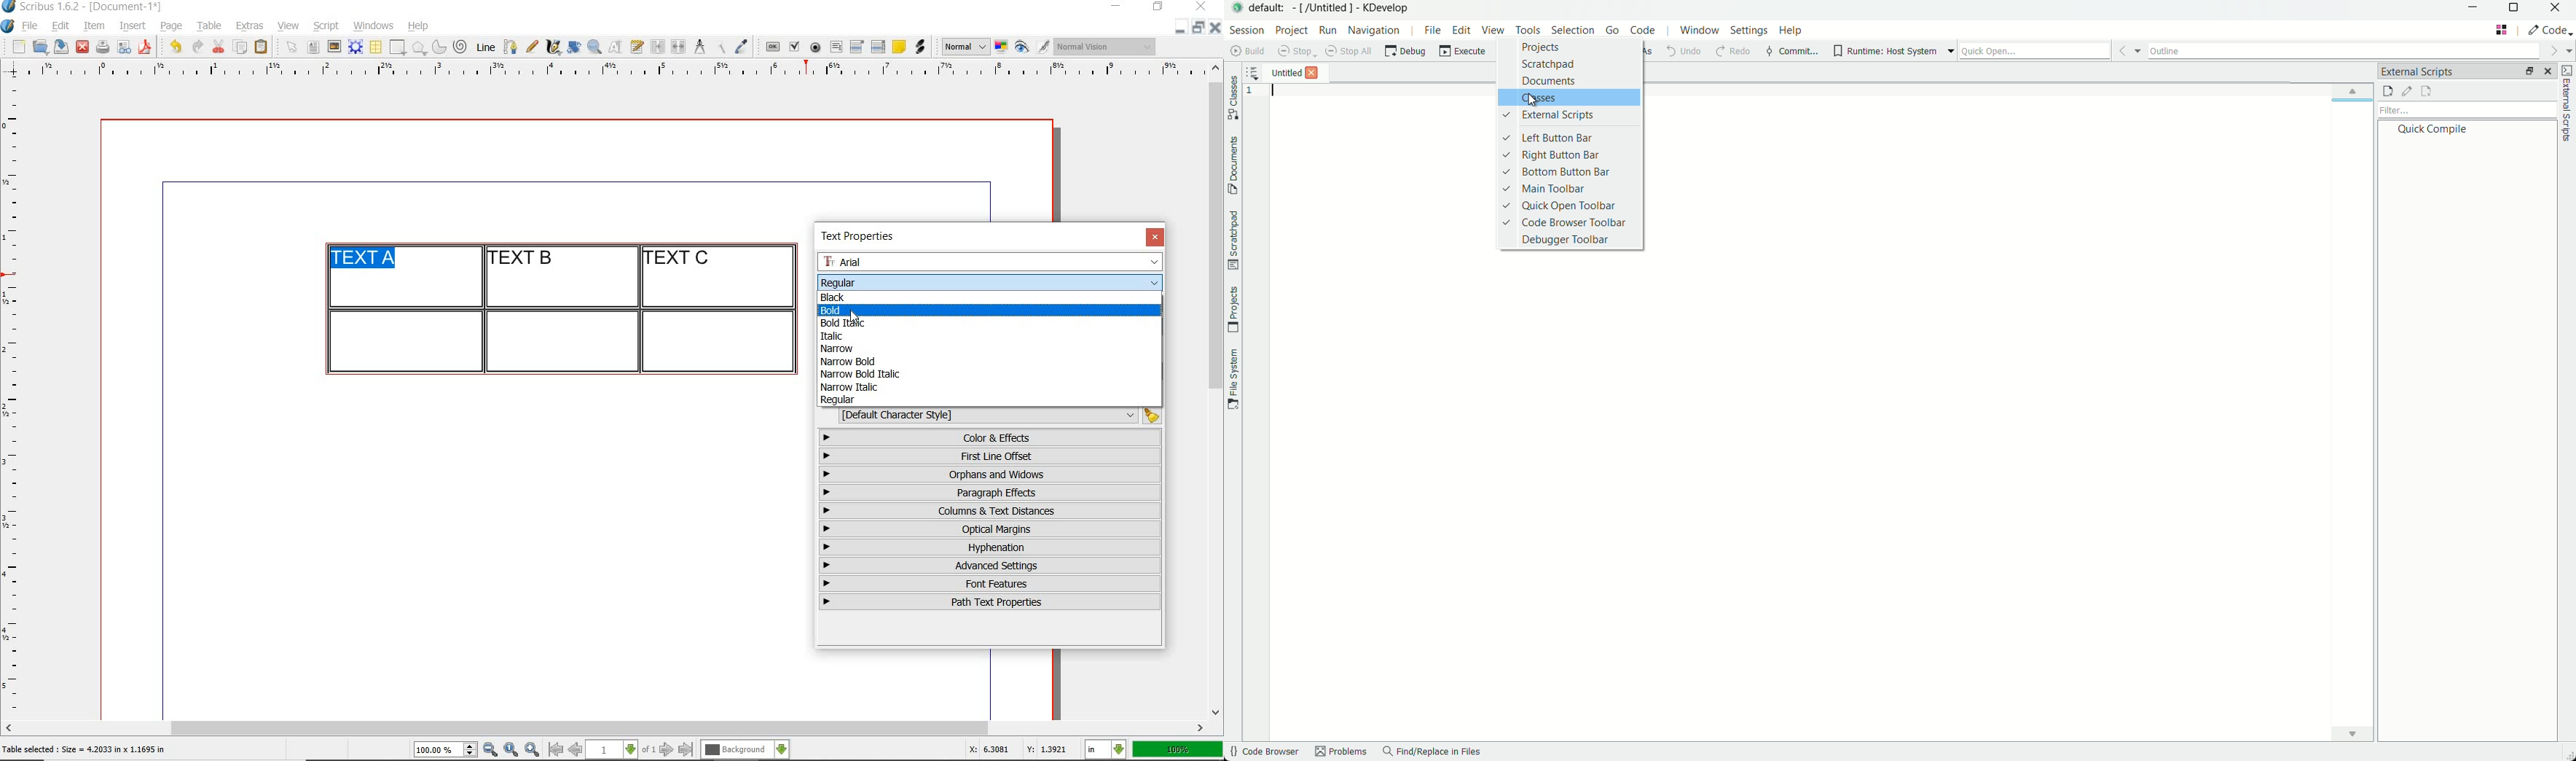  I want to click on first line offset, so click(991, 456).